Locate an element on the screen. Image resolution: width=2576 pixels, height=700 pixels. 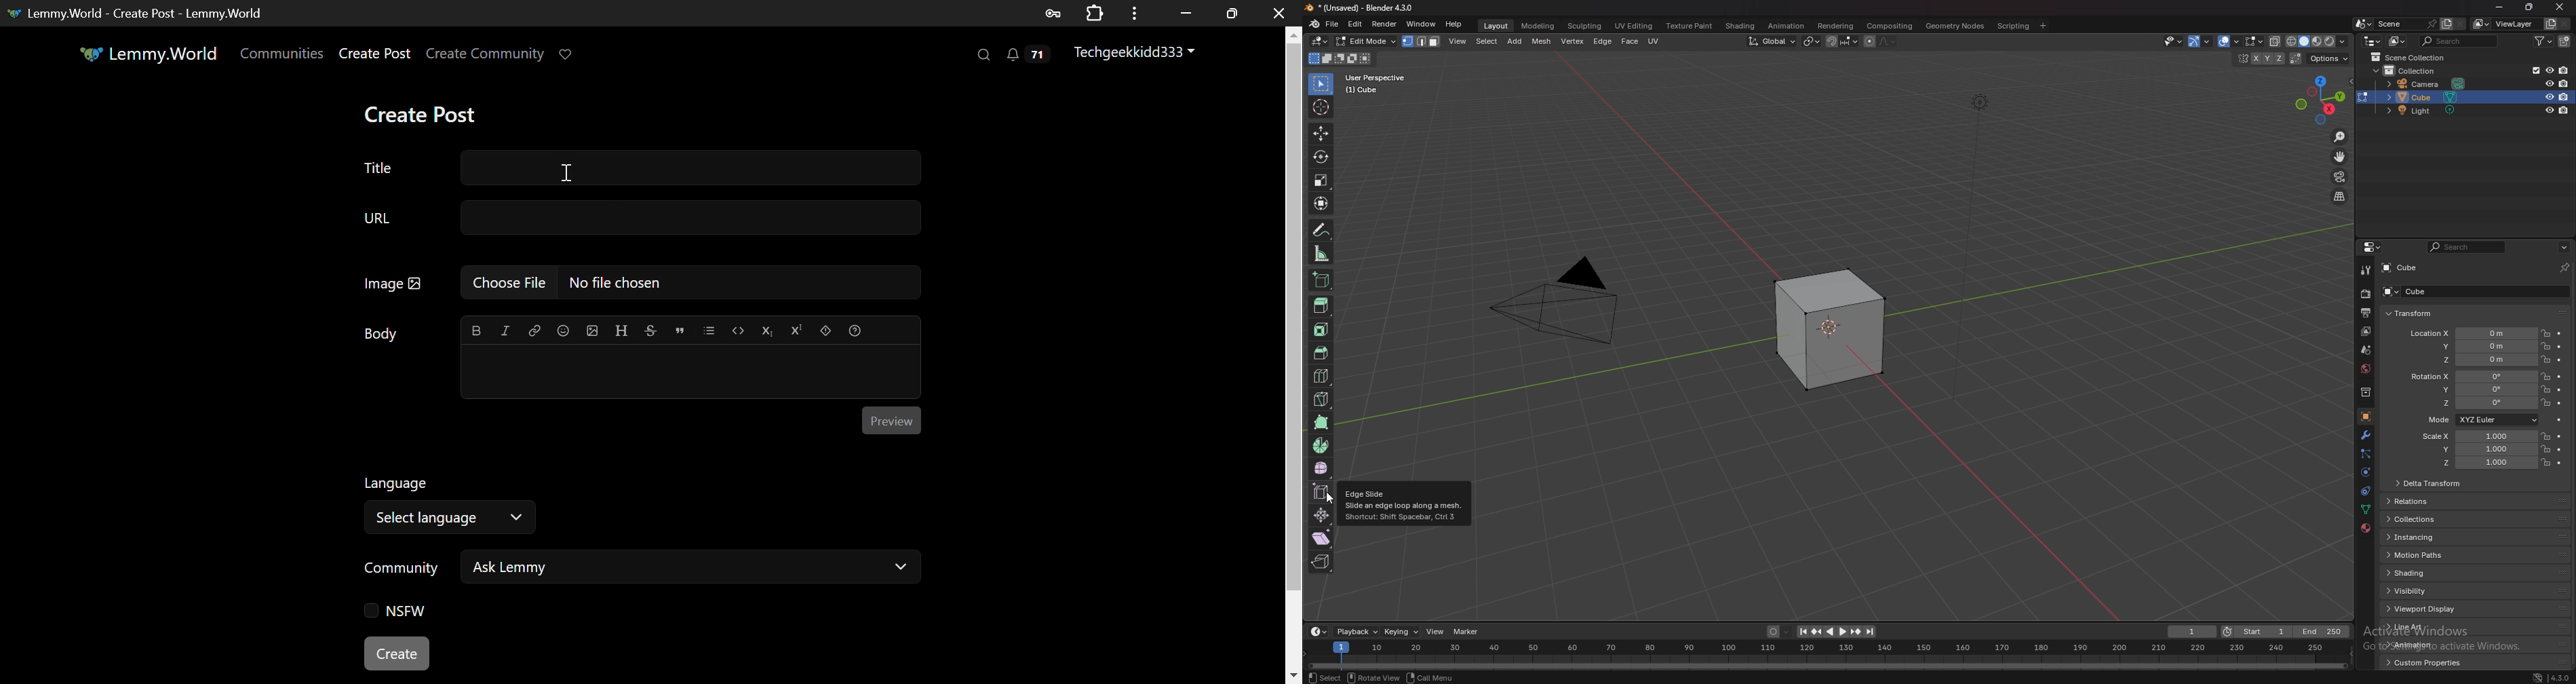
change object is located at coordinates (2363, 97).